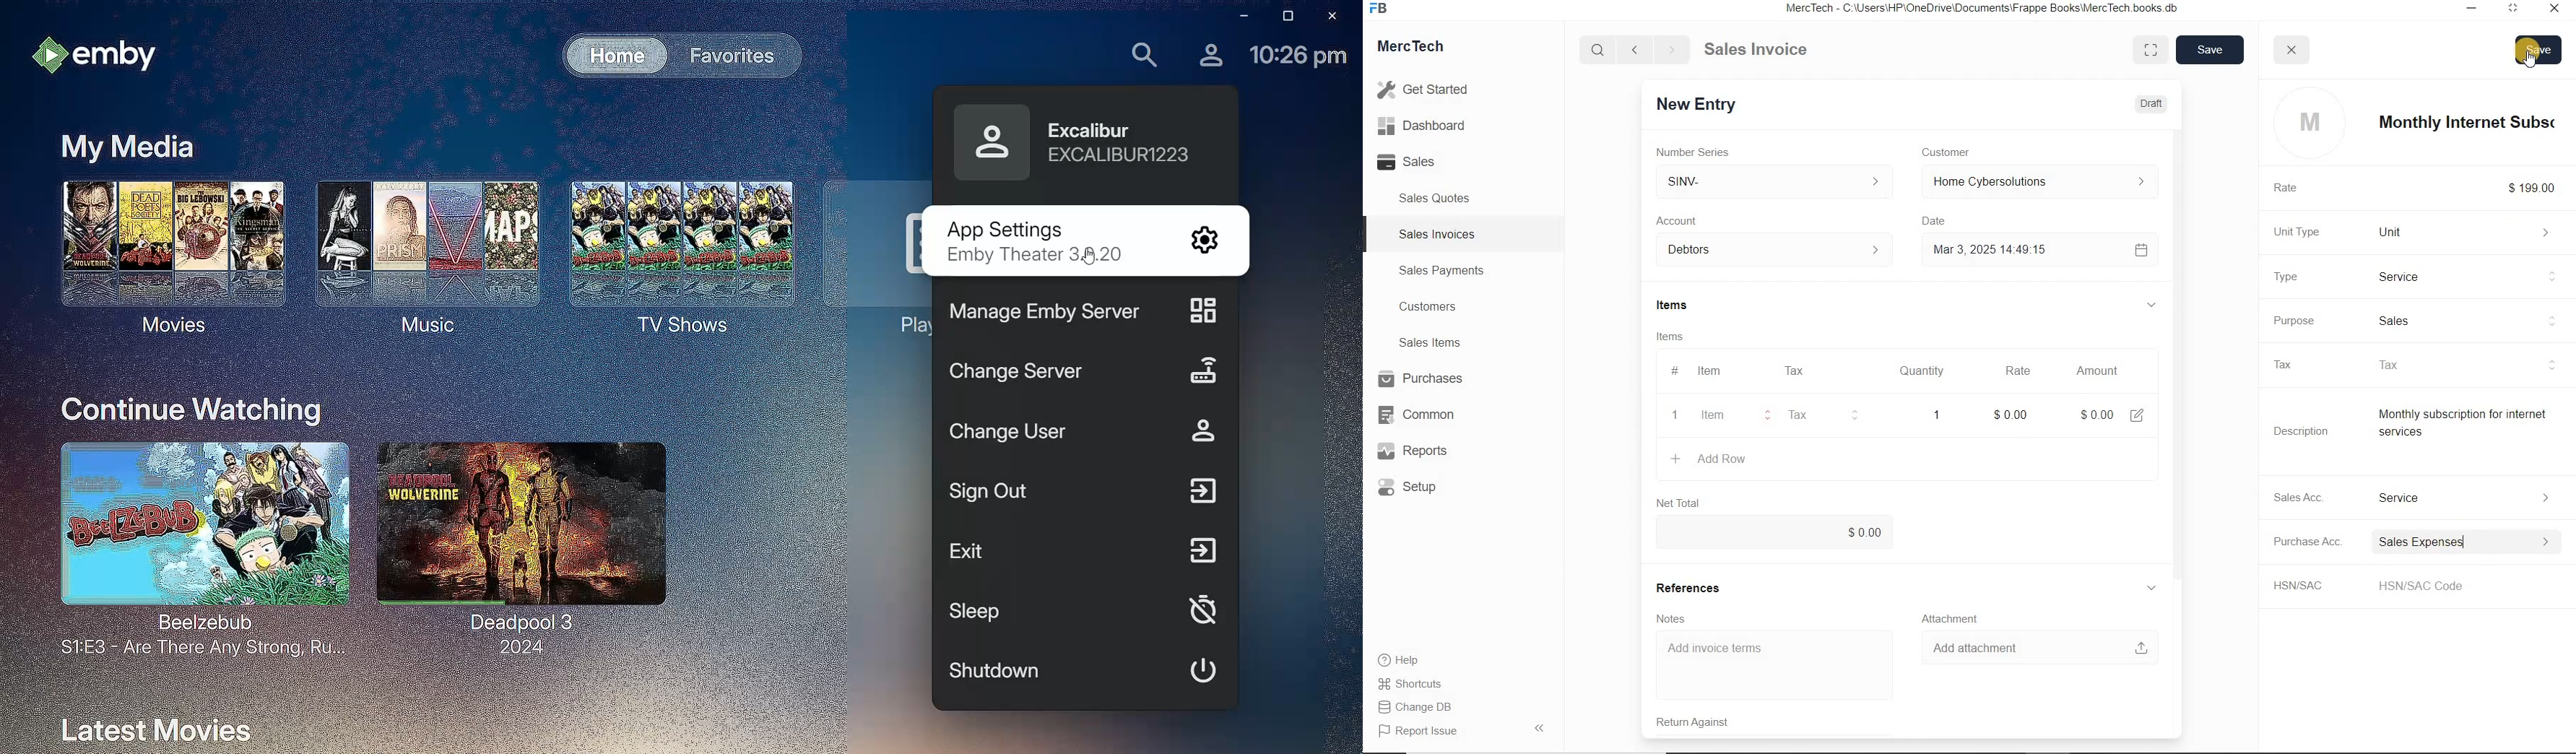 Image resolution: width=2576 pixels, height=756 pixels. What do you see at coordinates (1702, 721) in the screenshot?
I see `Return Against` at bounding box center [1702, 721].